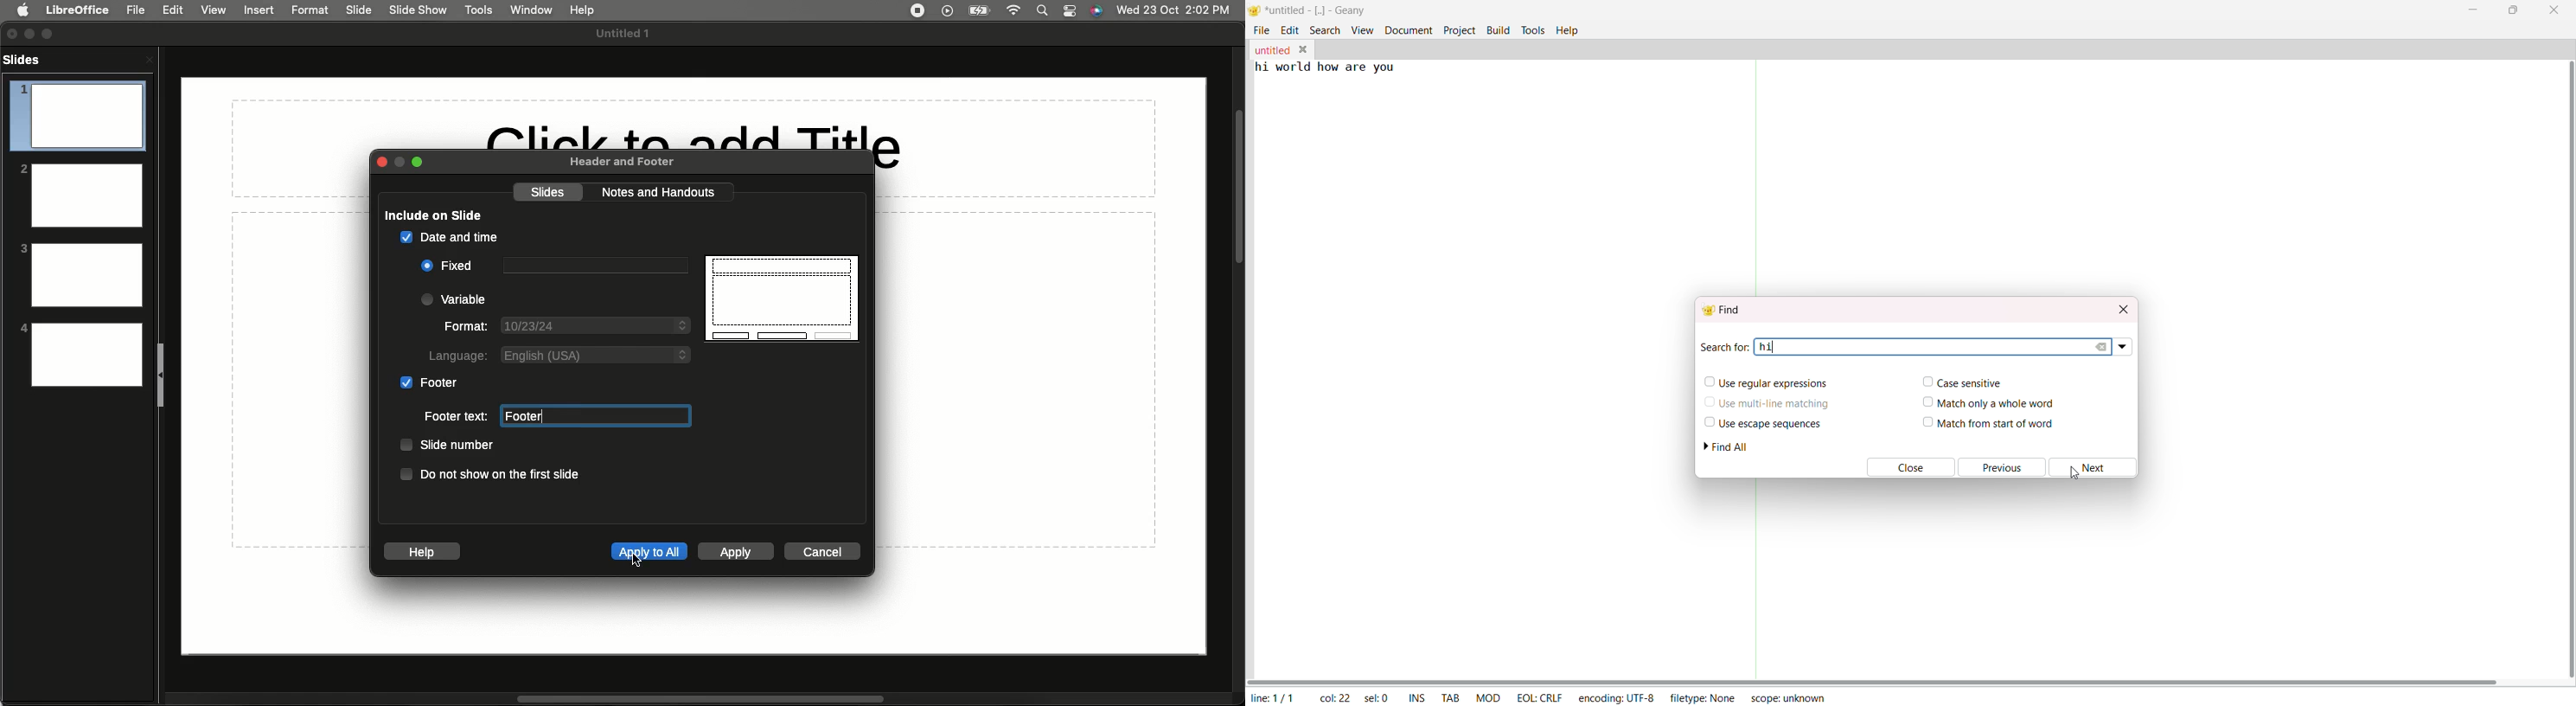  I want to click on Slide, so click(360, 10).